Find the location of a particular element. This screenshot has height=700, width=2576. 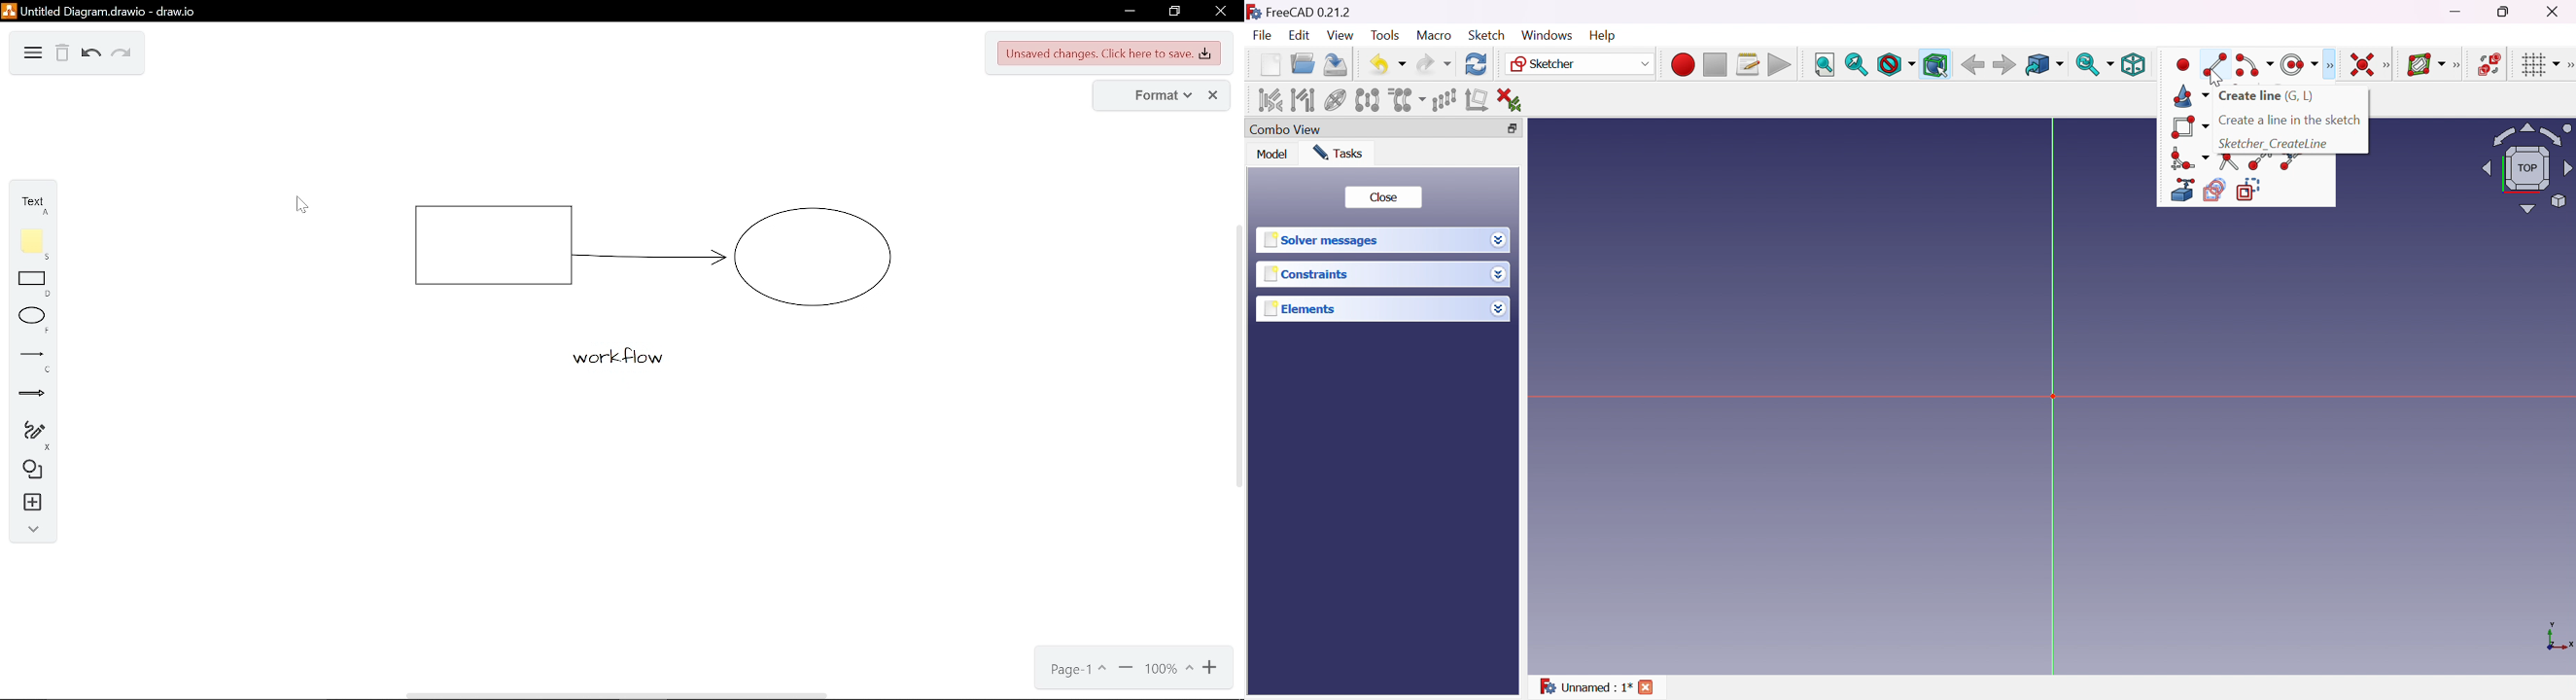

rectangle is located at coordinates (36, 283).